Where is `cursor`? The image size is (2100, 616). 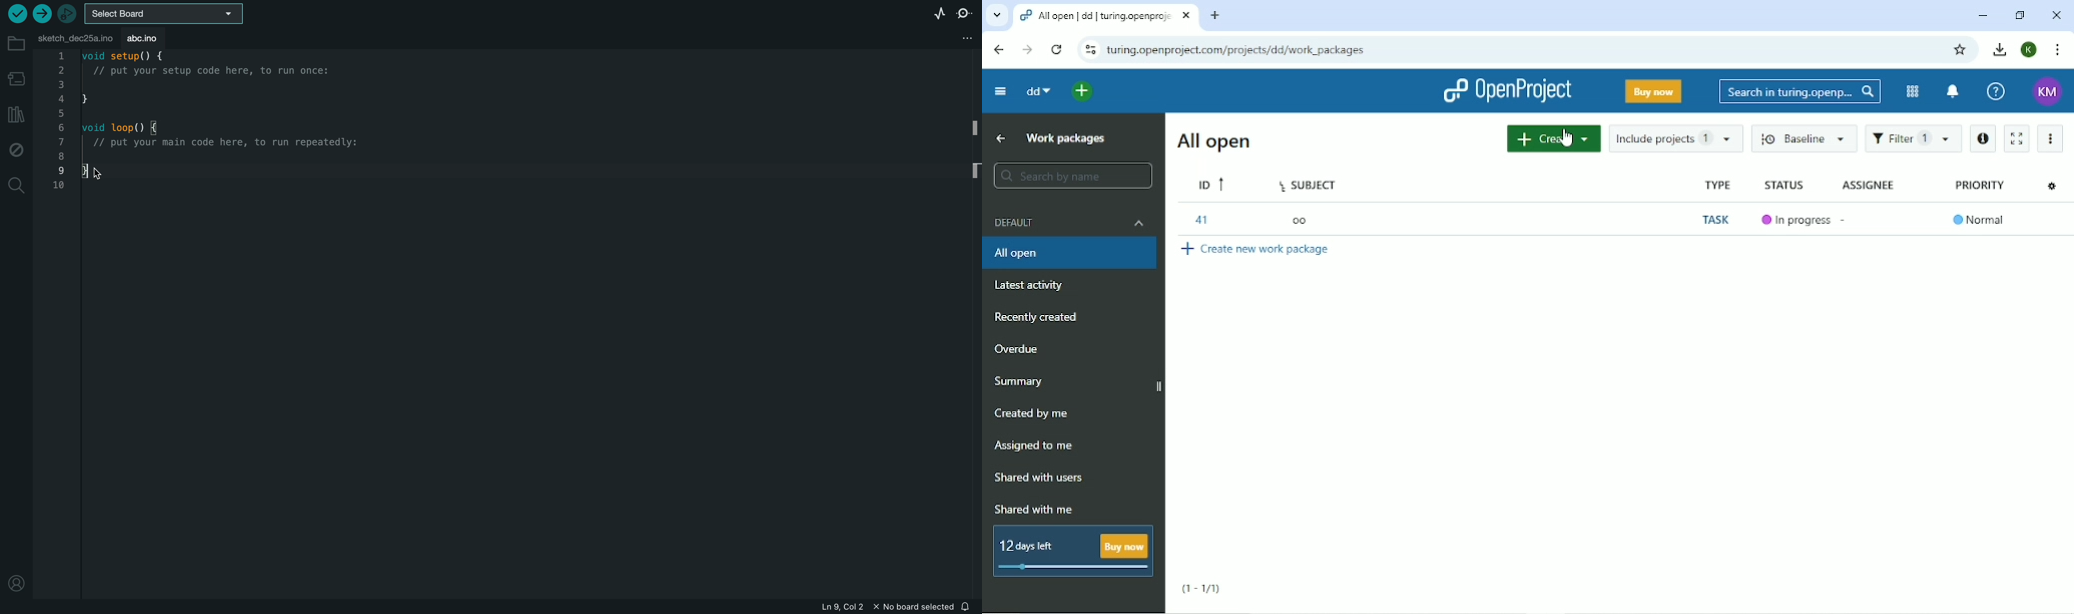
cursor is located at coordinates (1567, 138).